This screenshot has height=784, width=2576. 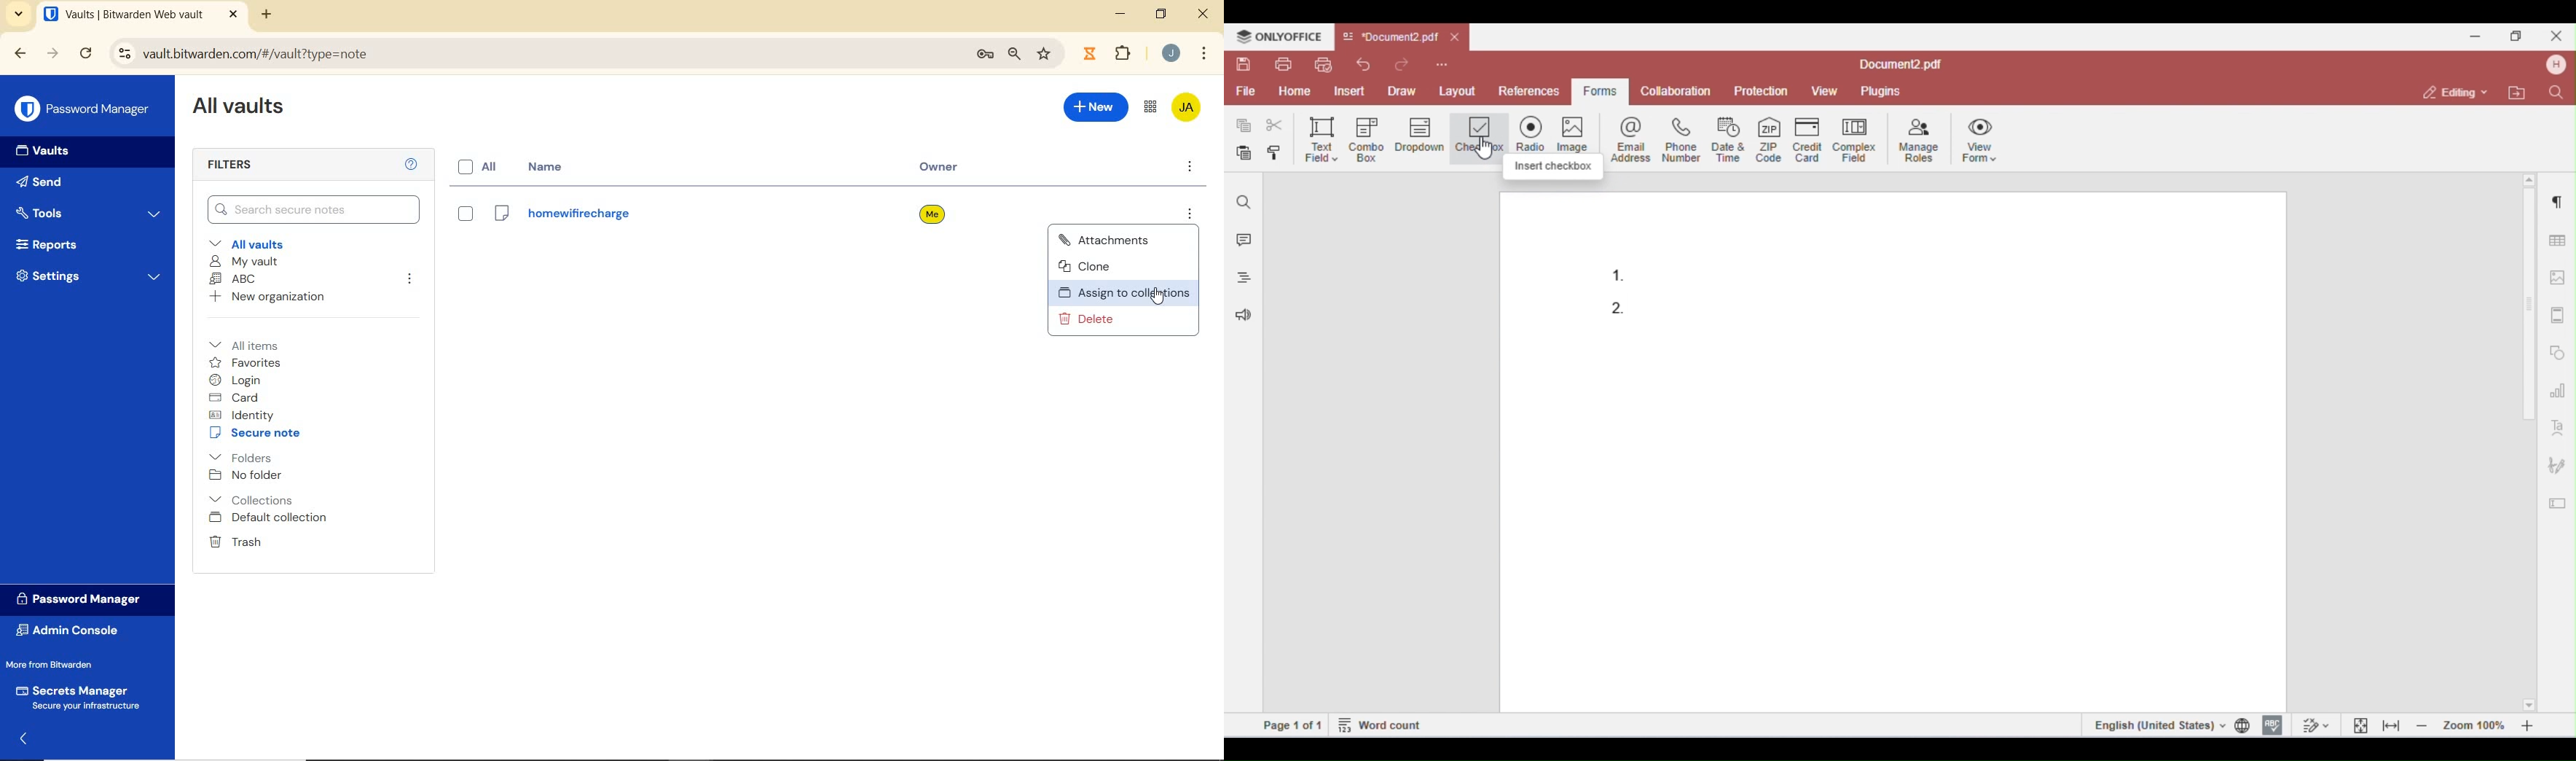 What do you see at coordinates (1203, 13) in the screenshot?
I see `close` at bounding box center [1203, 13].